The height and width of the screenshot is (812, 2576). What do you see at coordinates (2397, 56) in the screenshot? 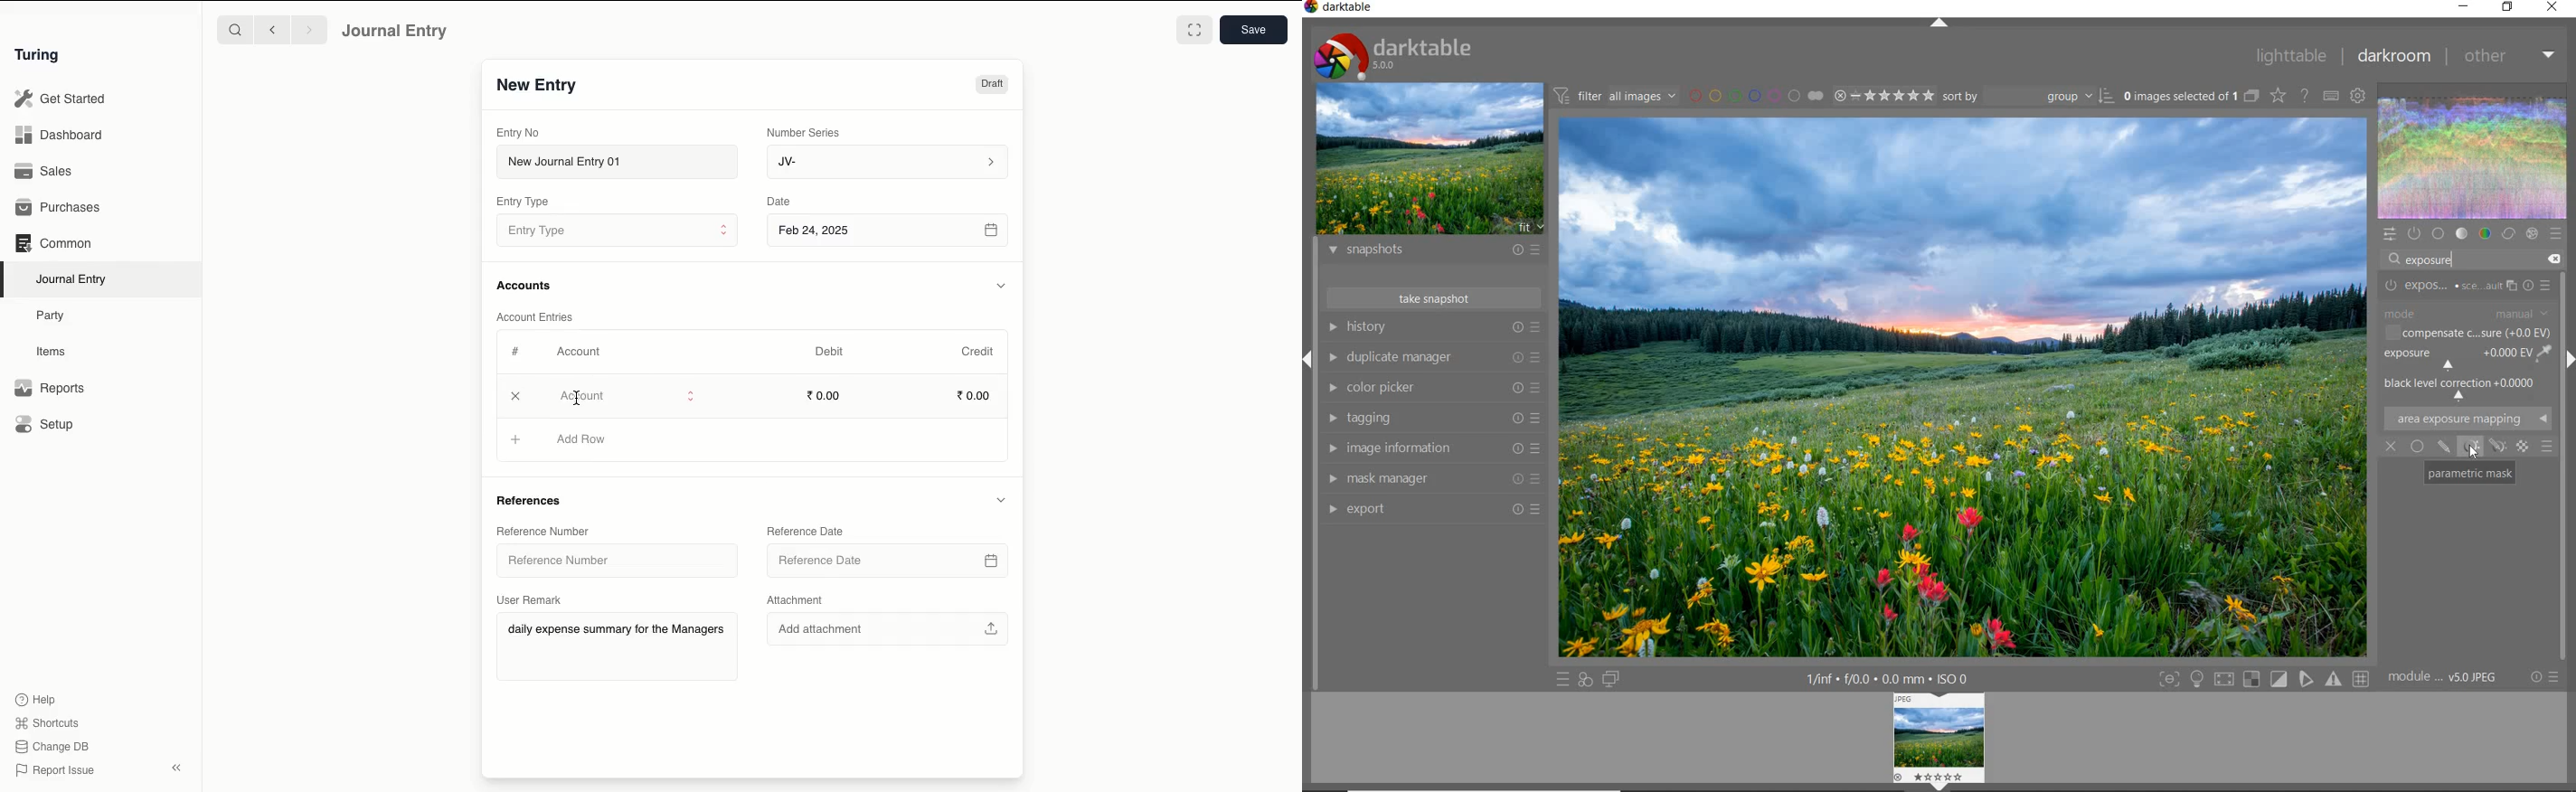
I see `darkroom` at bounding box center [2397, 56].